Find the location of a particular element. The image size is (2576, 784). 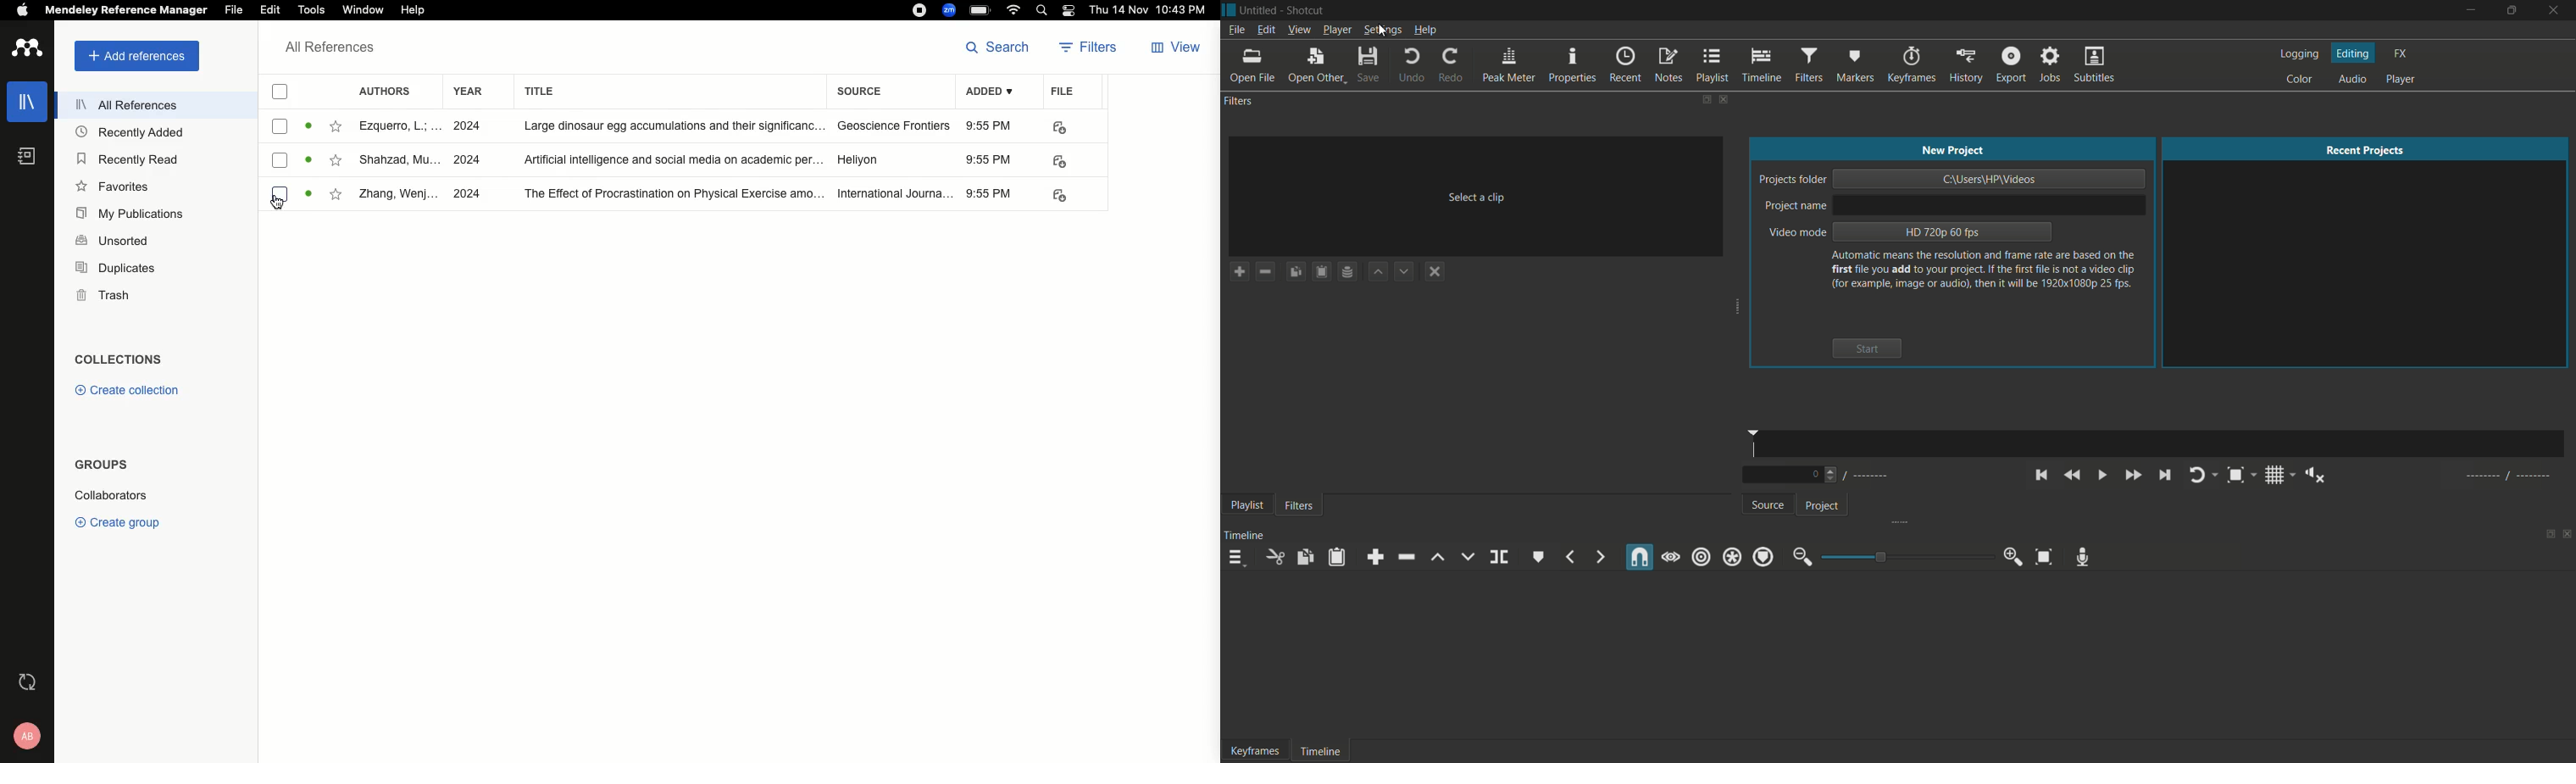

File is located at coordinates (235, 10).